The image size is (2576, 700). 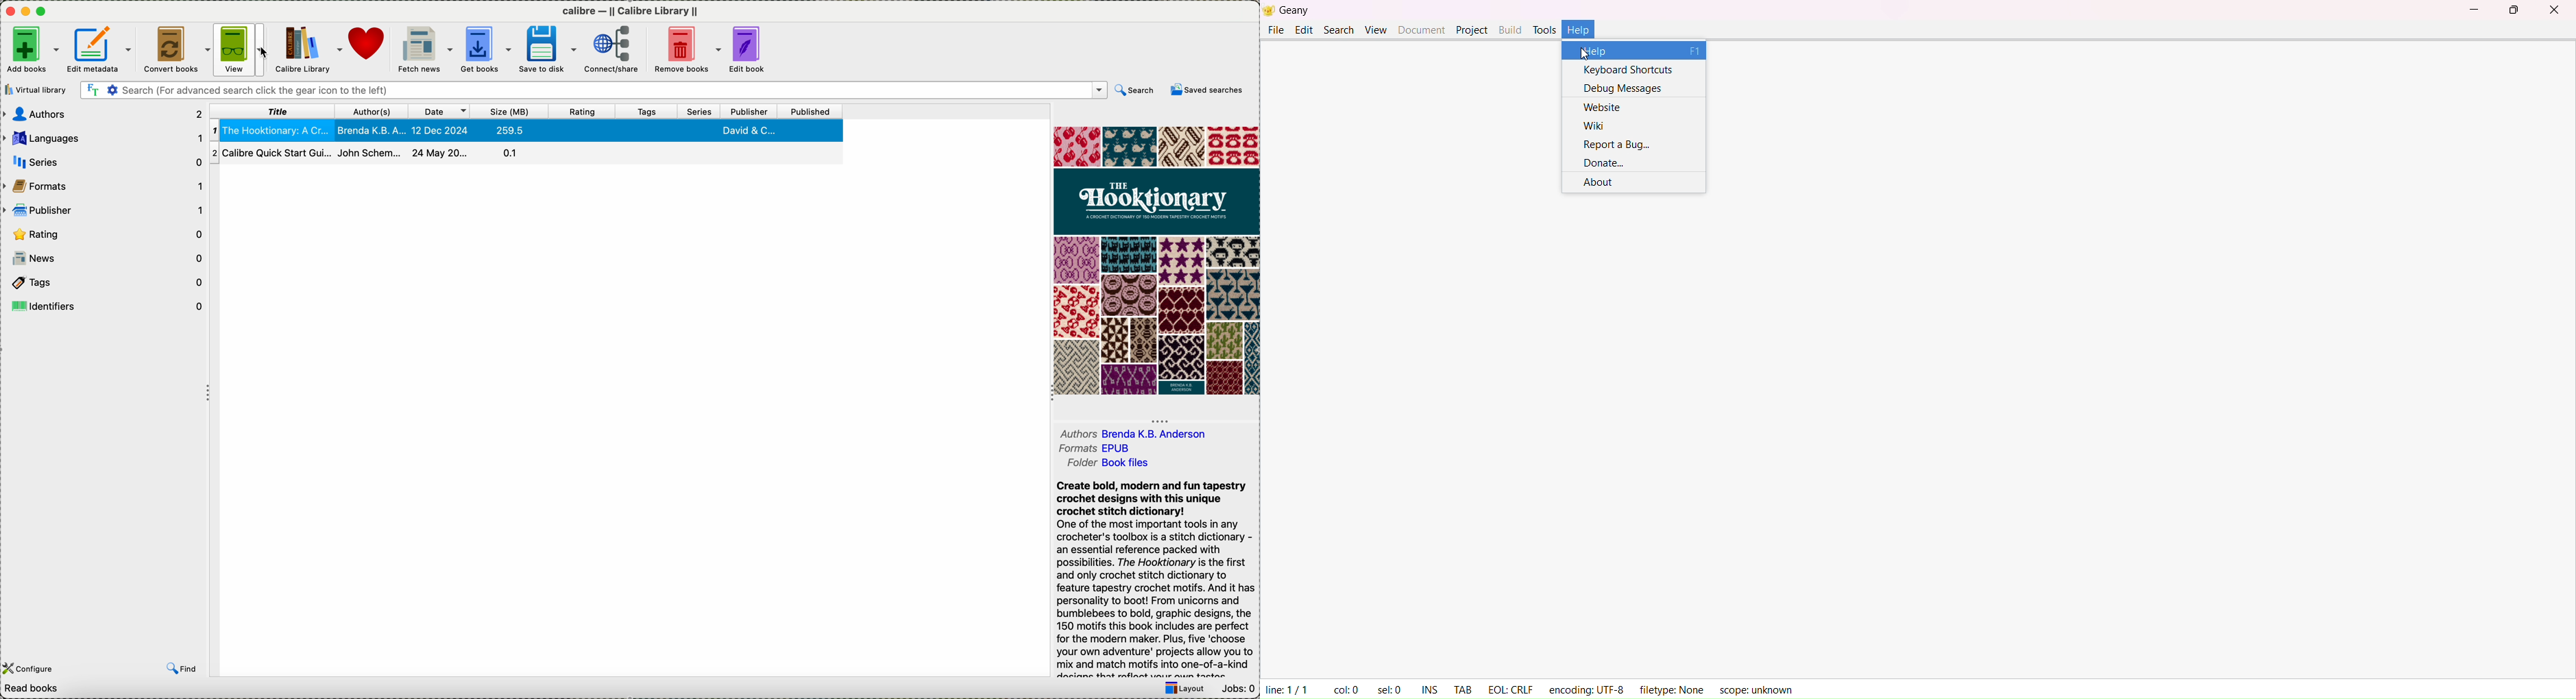 What do you see at coordinates (100, 49) in the screenshot?
I see `edit metadata` at bounding box center [100, 49].